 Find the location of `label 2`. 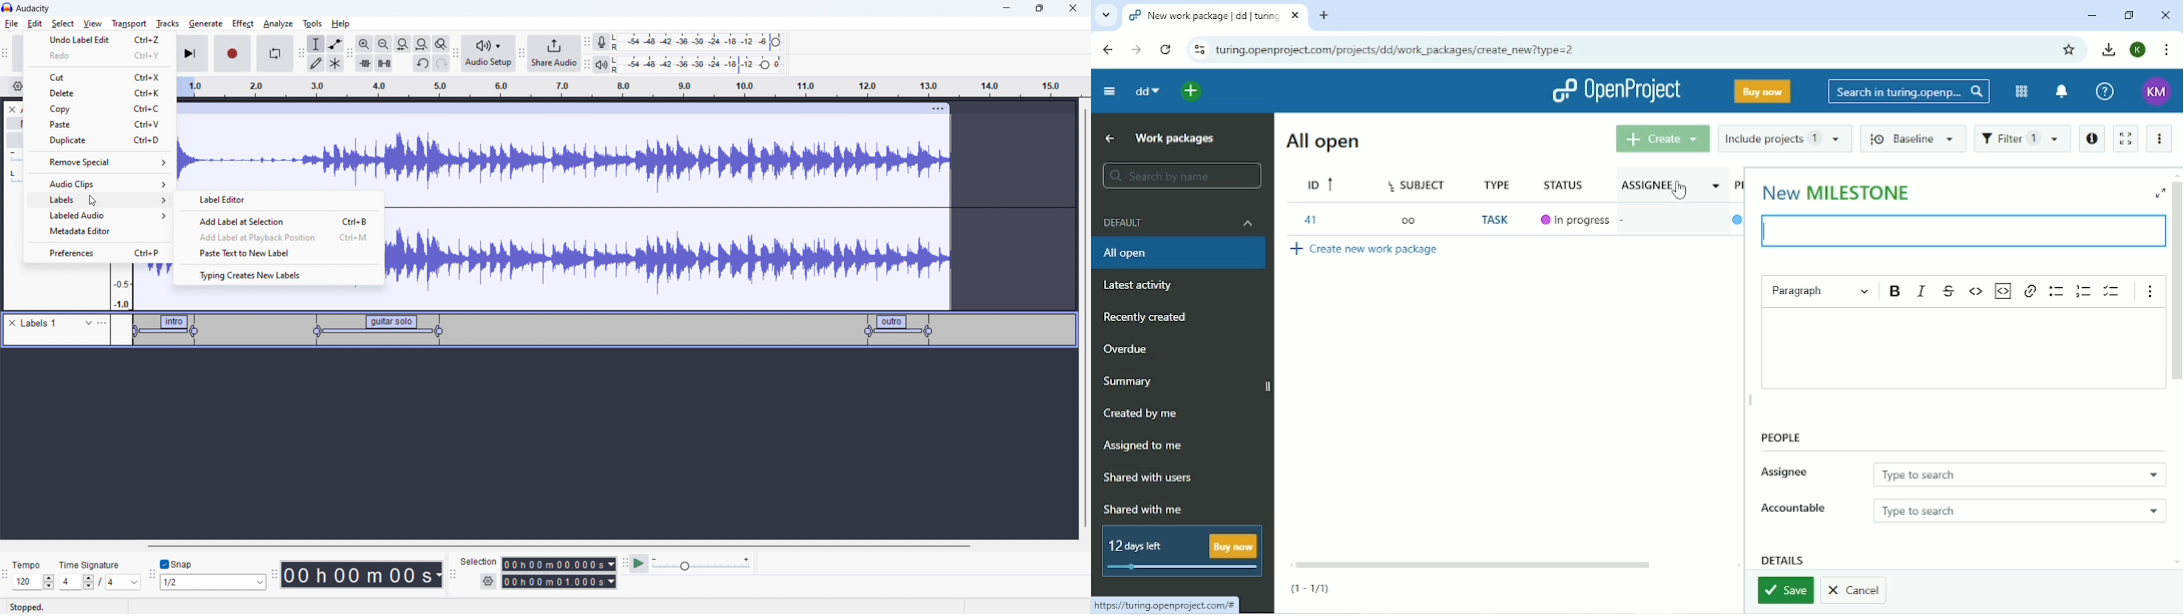

label 2 is located at coordinates (373, 331).